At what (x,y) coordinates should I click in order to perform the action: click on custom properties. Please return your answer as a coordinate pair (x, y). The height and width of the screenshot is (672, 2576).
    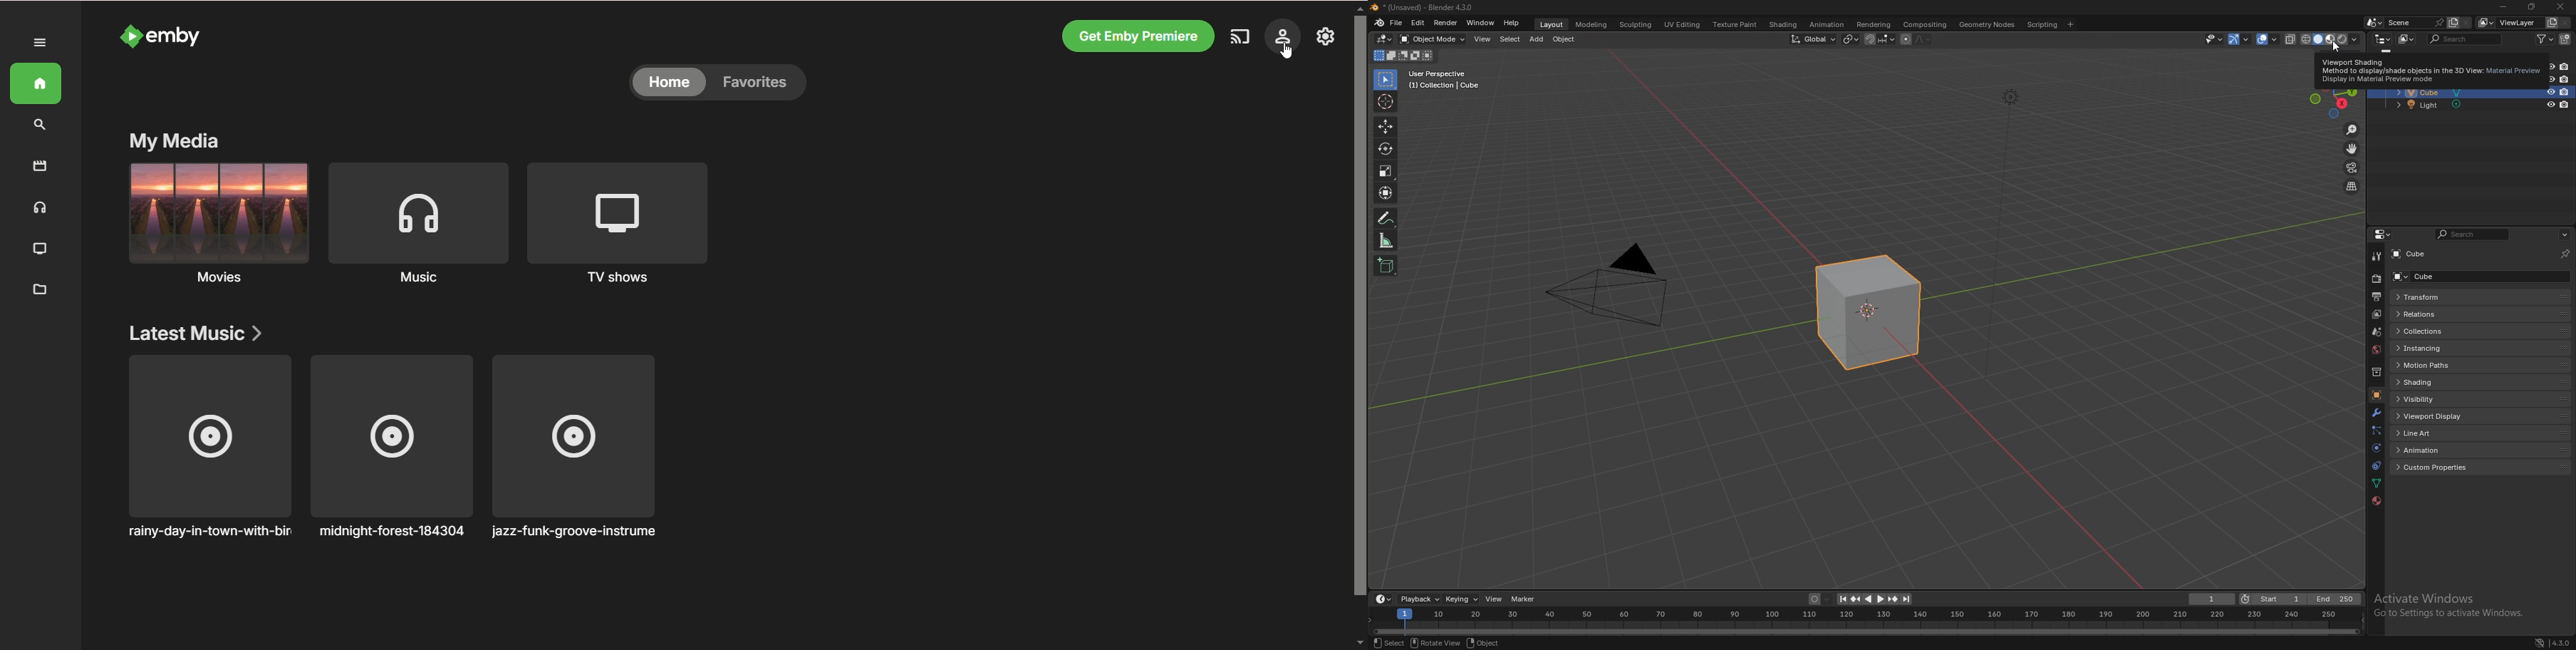
    Looking at the image, I should click on (2444, 467).